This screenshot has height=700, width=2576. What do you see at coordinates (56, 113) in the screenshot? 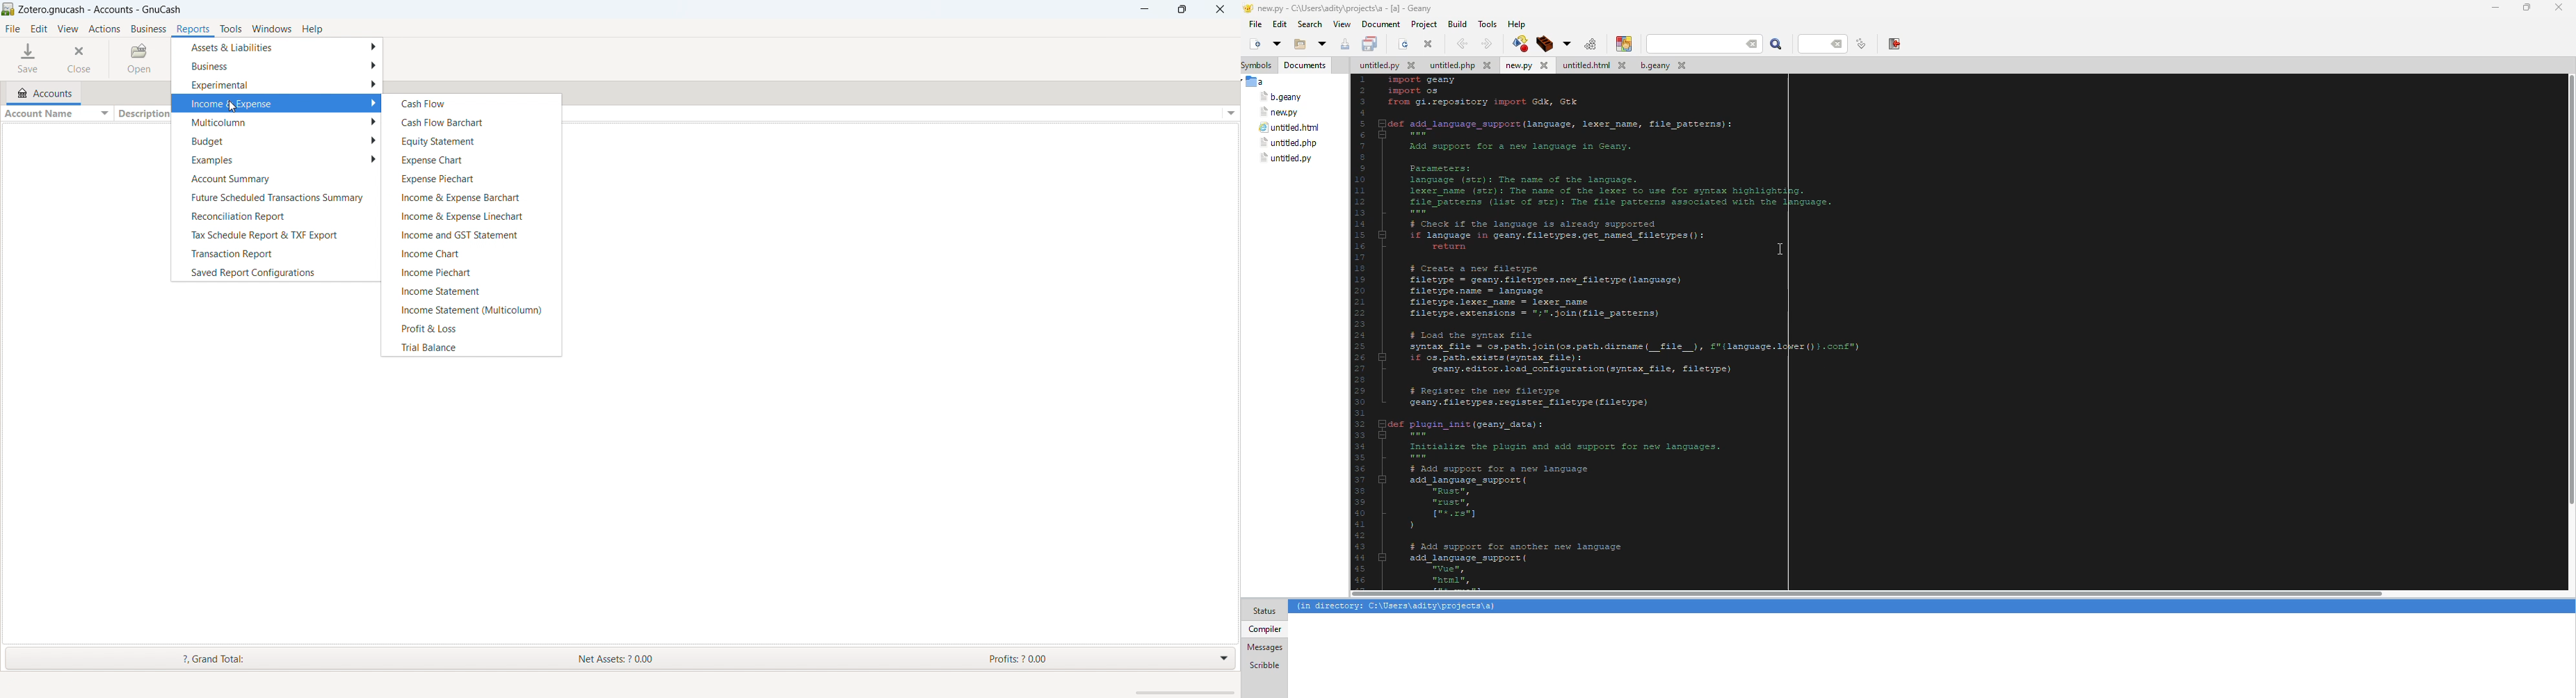
I see `sort by account name` at bounding box center [56, 113].